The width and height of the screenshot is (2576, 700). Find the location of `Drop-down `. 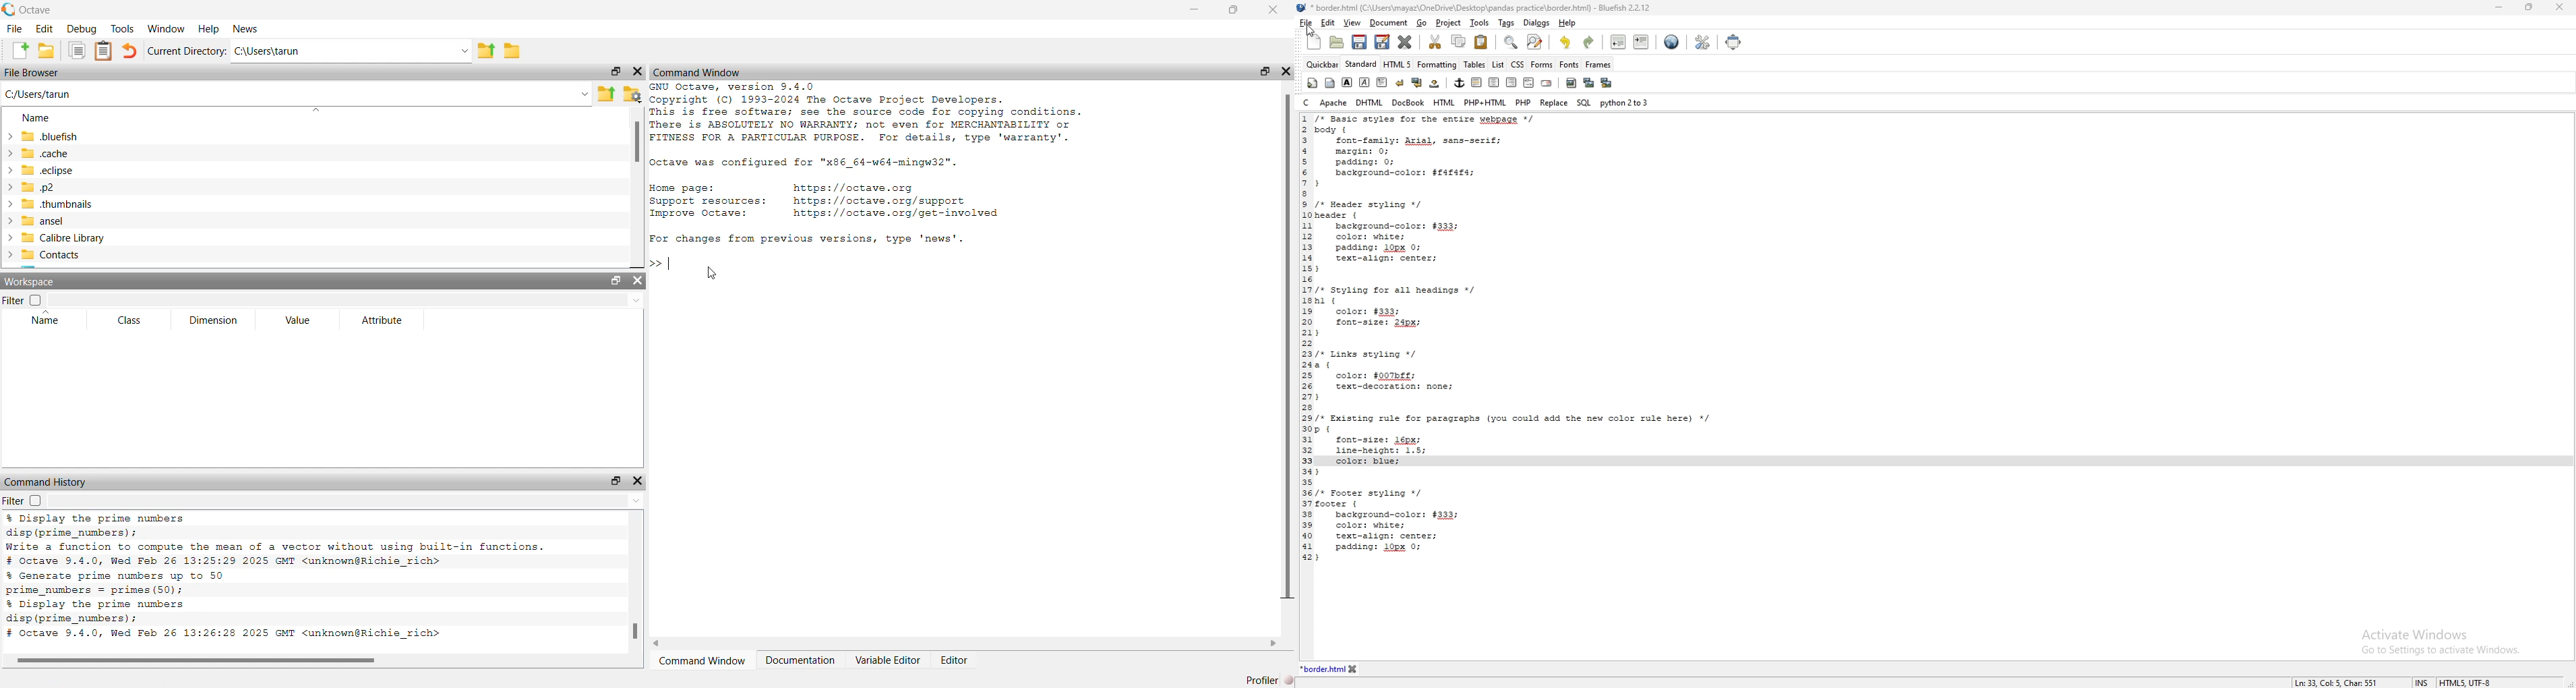

Drop-down  is located at coordinates (465, 51).